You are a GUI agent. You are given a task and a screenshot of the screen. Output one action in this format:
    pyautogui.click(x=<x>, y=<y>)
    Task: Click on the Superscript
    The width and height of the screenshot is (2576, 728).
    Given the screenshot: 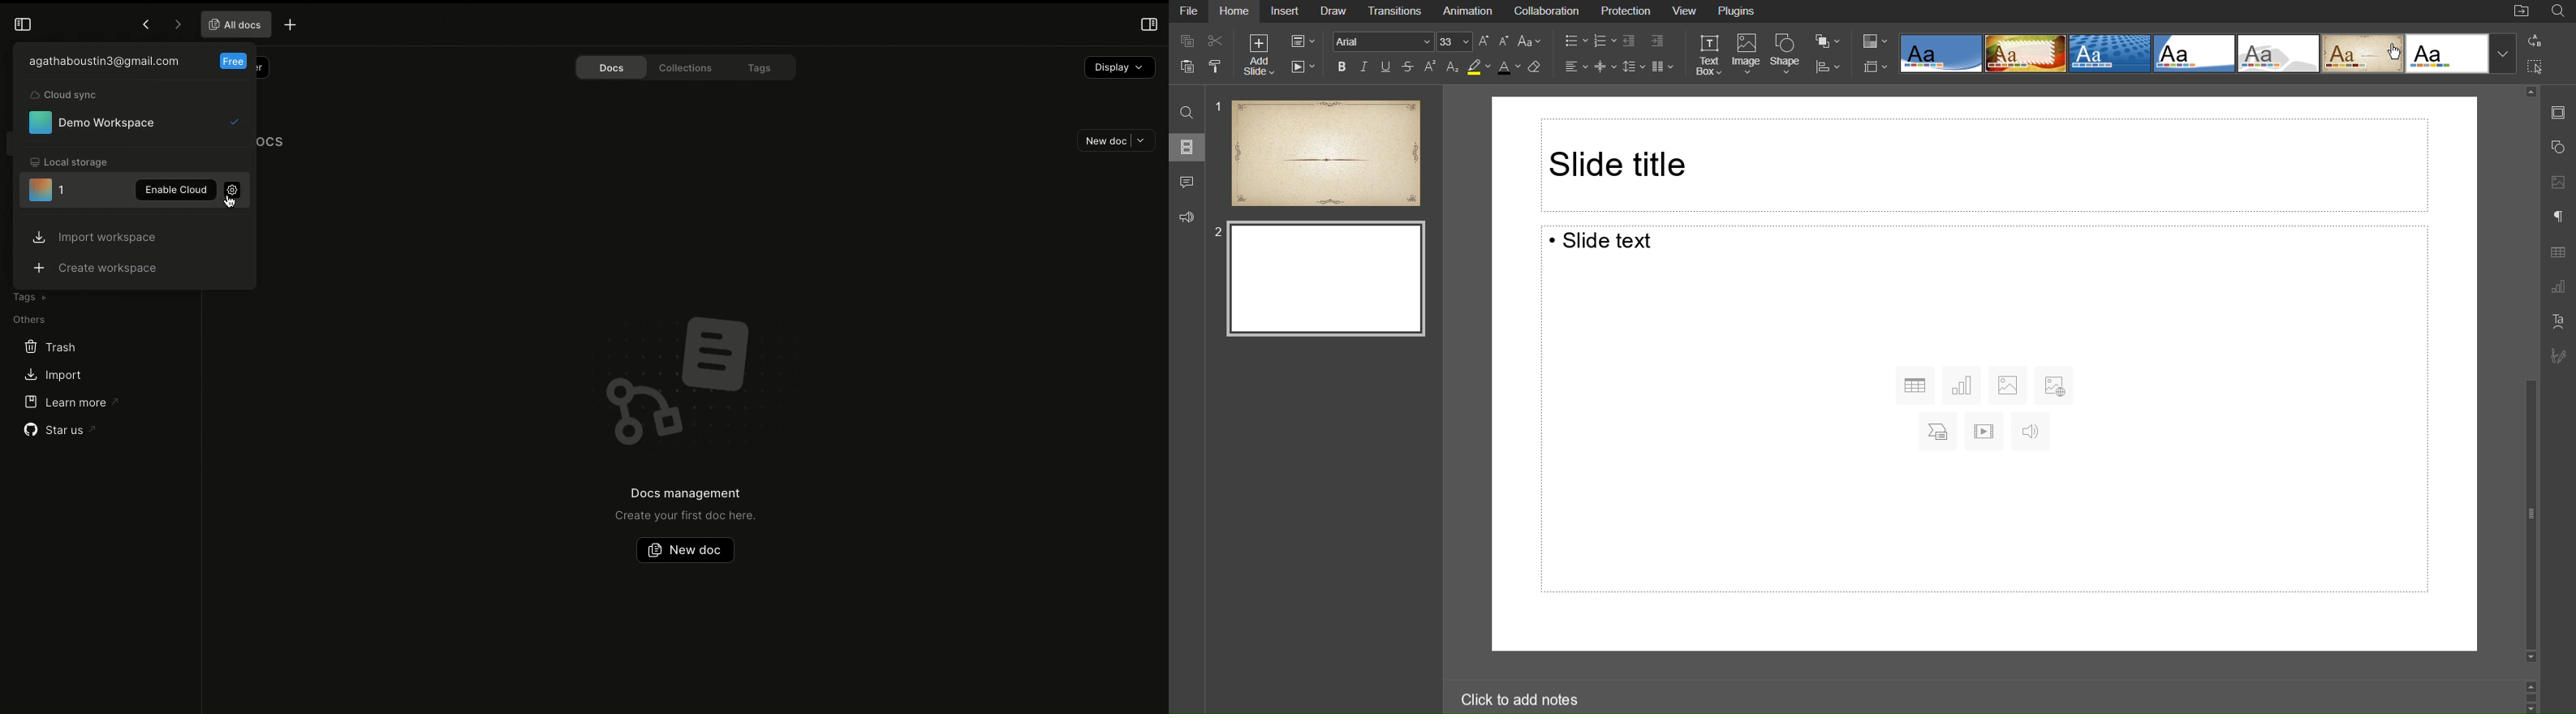 What is the action you would take?
    pyautogui.click(x=1431, y=67)
    